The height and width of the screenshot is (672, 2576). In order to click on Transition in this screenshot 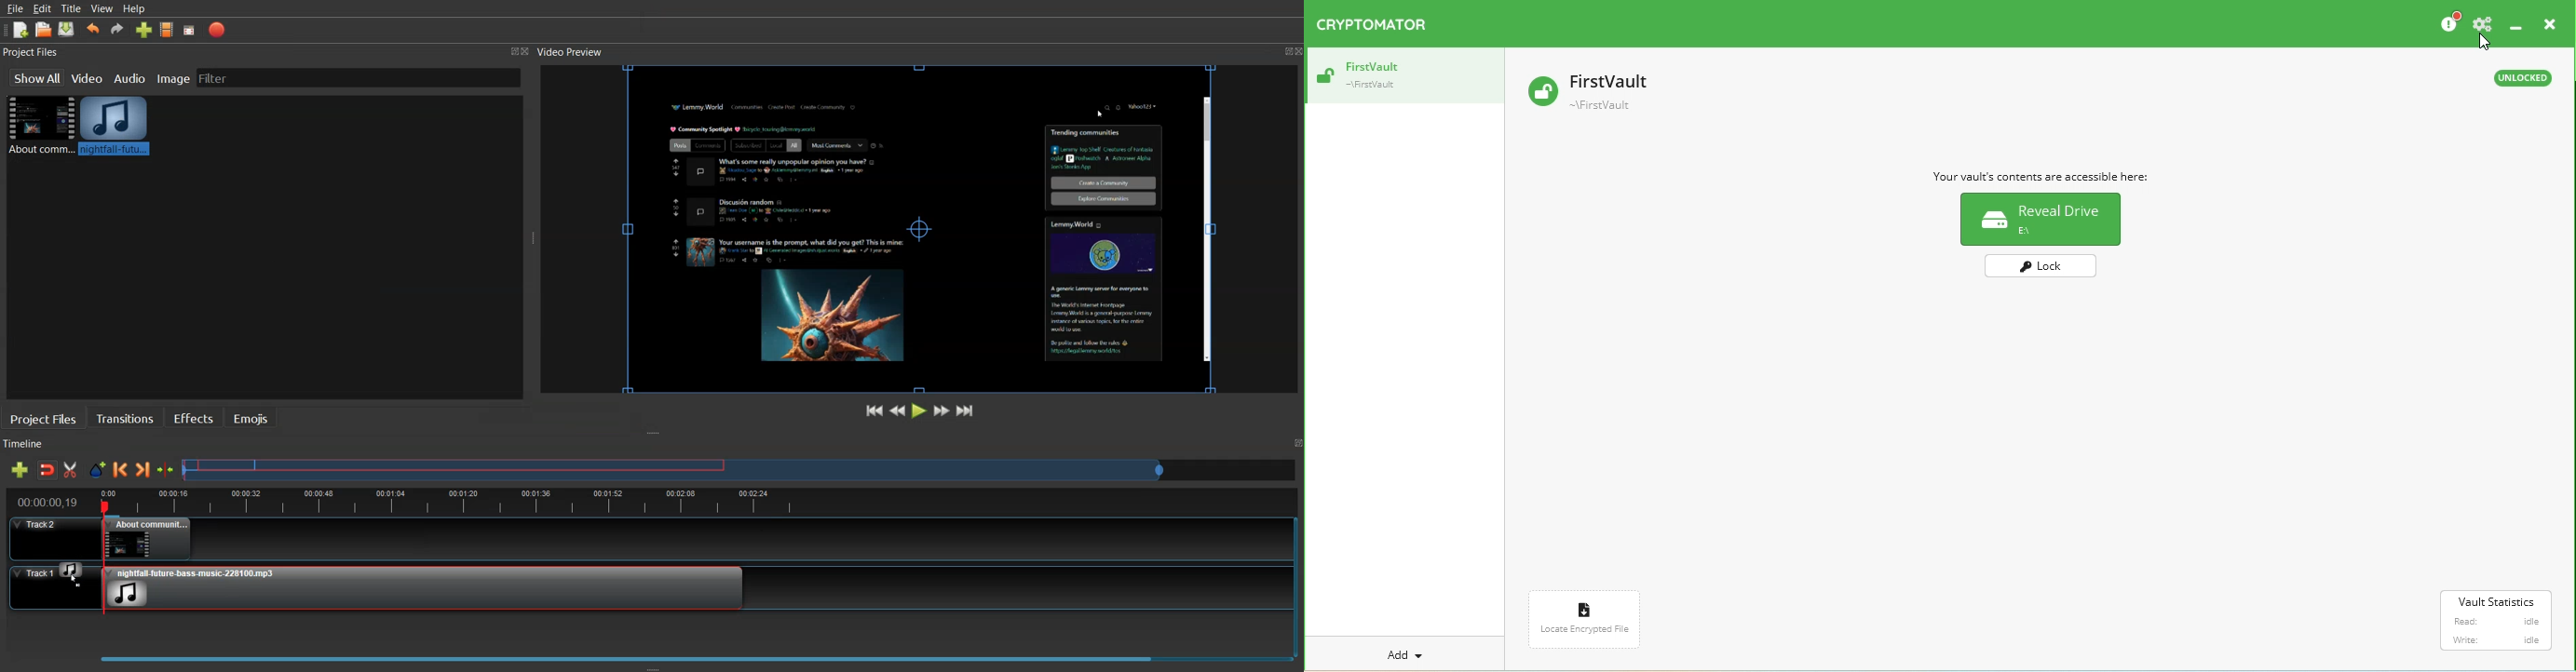, I will do `click(125, 417)`.